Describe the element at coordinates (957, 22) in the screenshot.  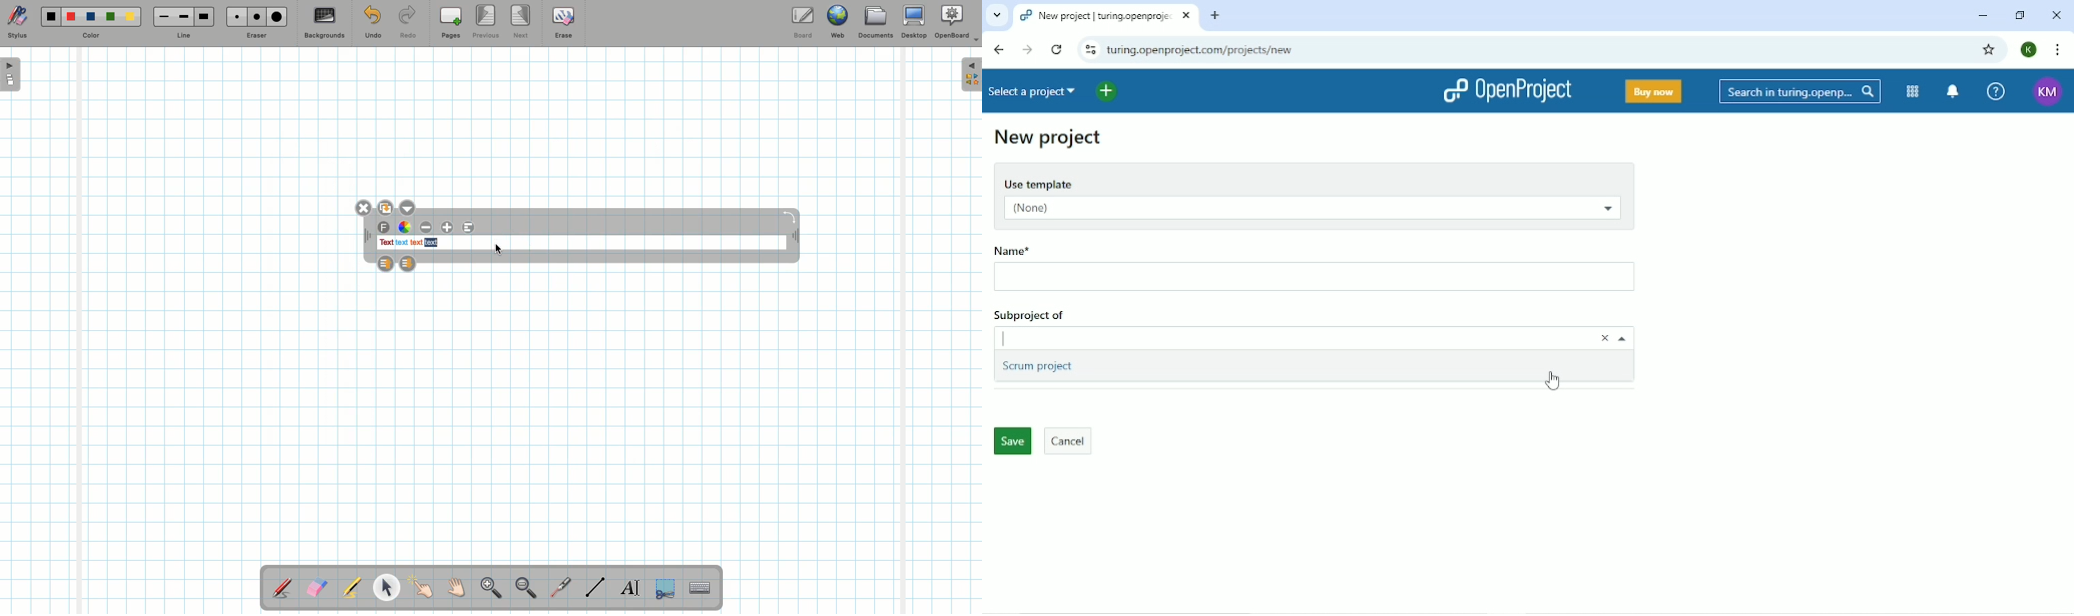
I see `OpenBoard` at that location.